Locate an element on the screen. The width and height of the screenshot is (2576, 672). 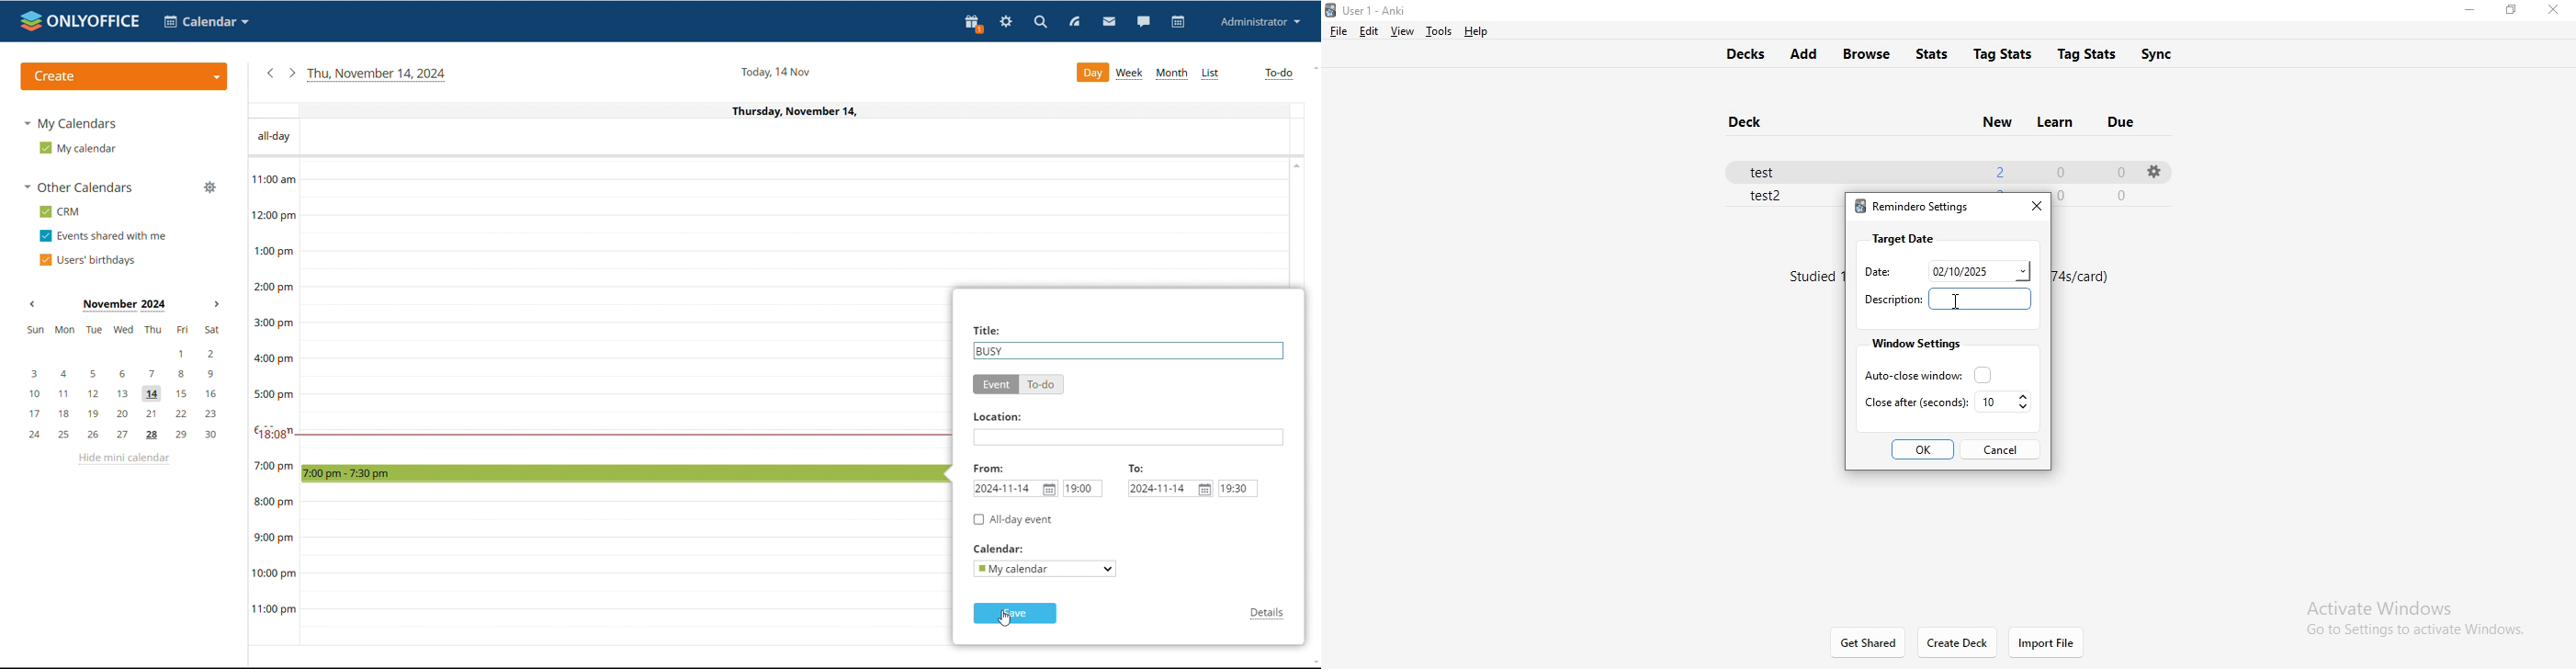
0 is located at coordinates (2060, 170).